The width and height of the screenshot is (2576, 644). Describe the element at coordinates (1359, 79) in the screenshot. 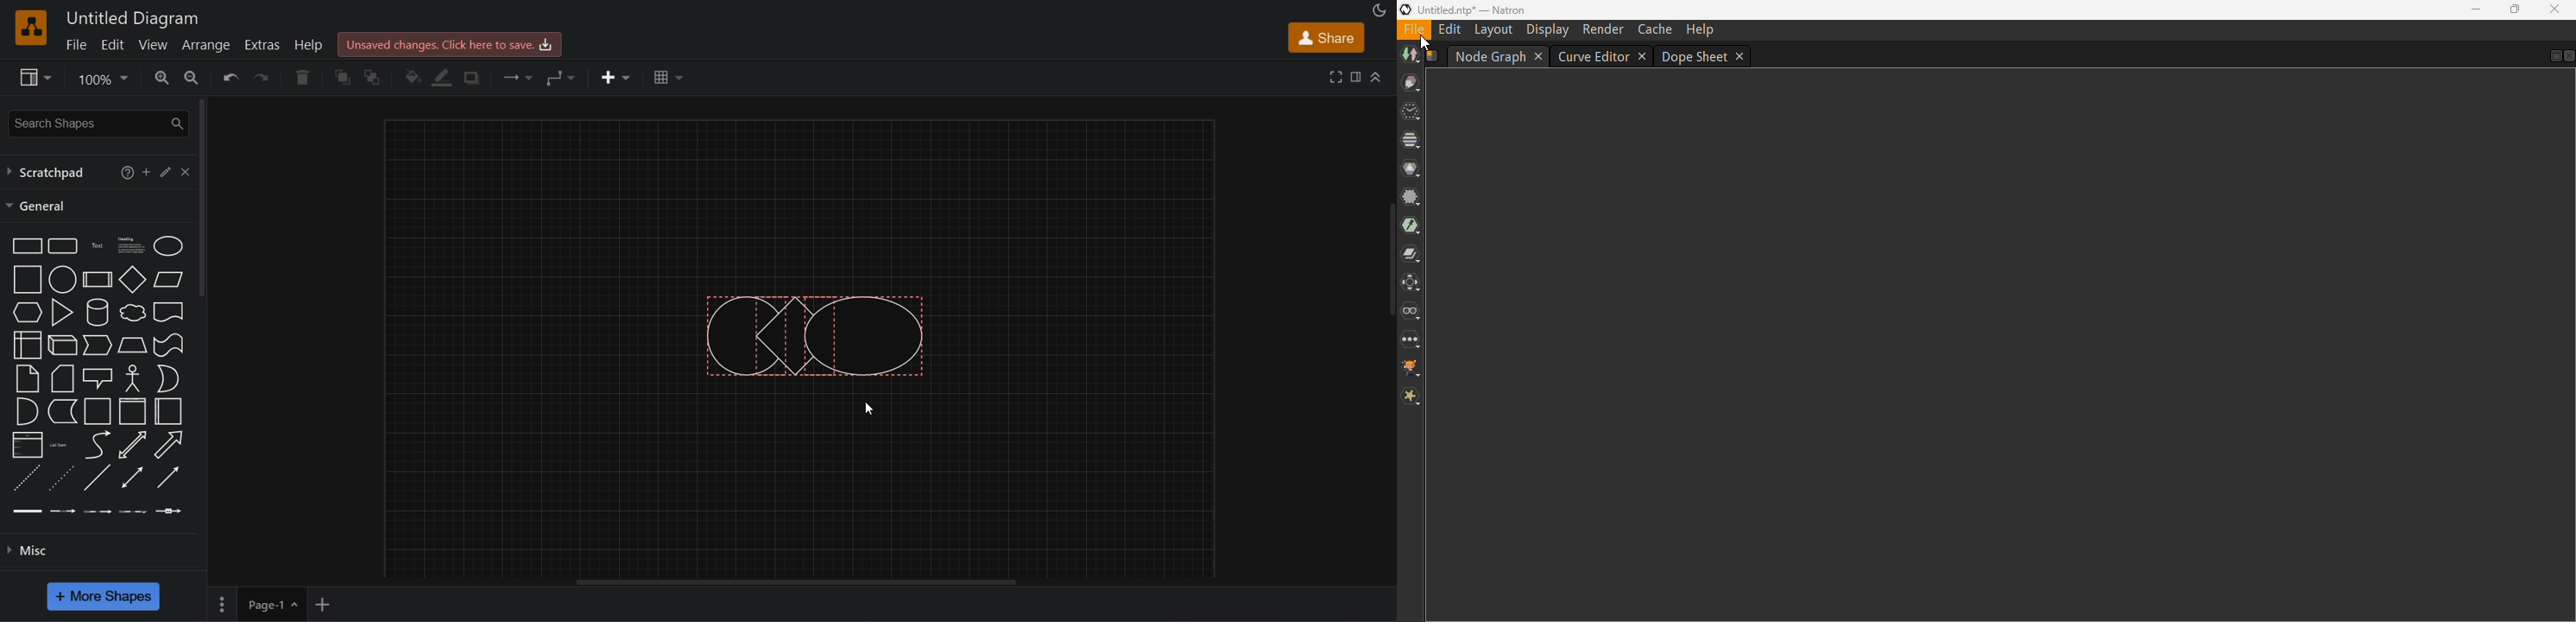

I see `format` at that location.